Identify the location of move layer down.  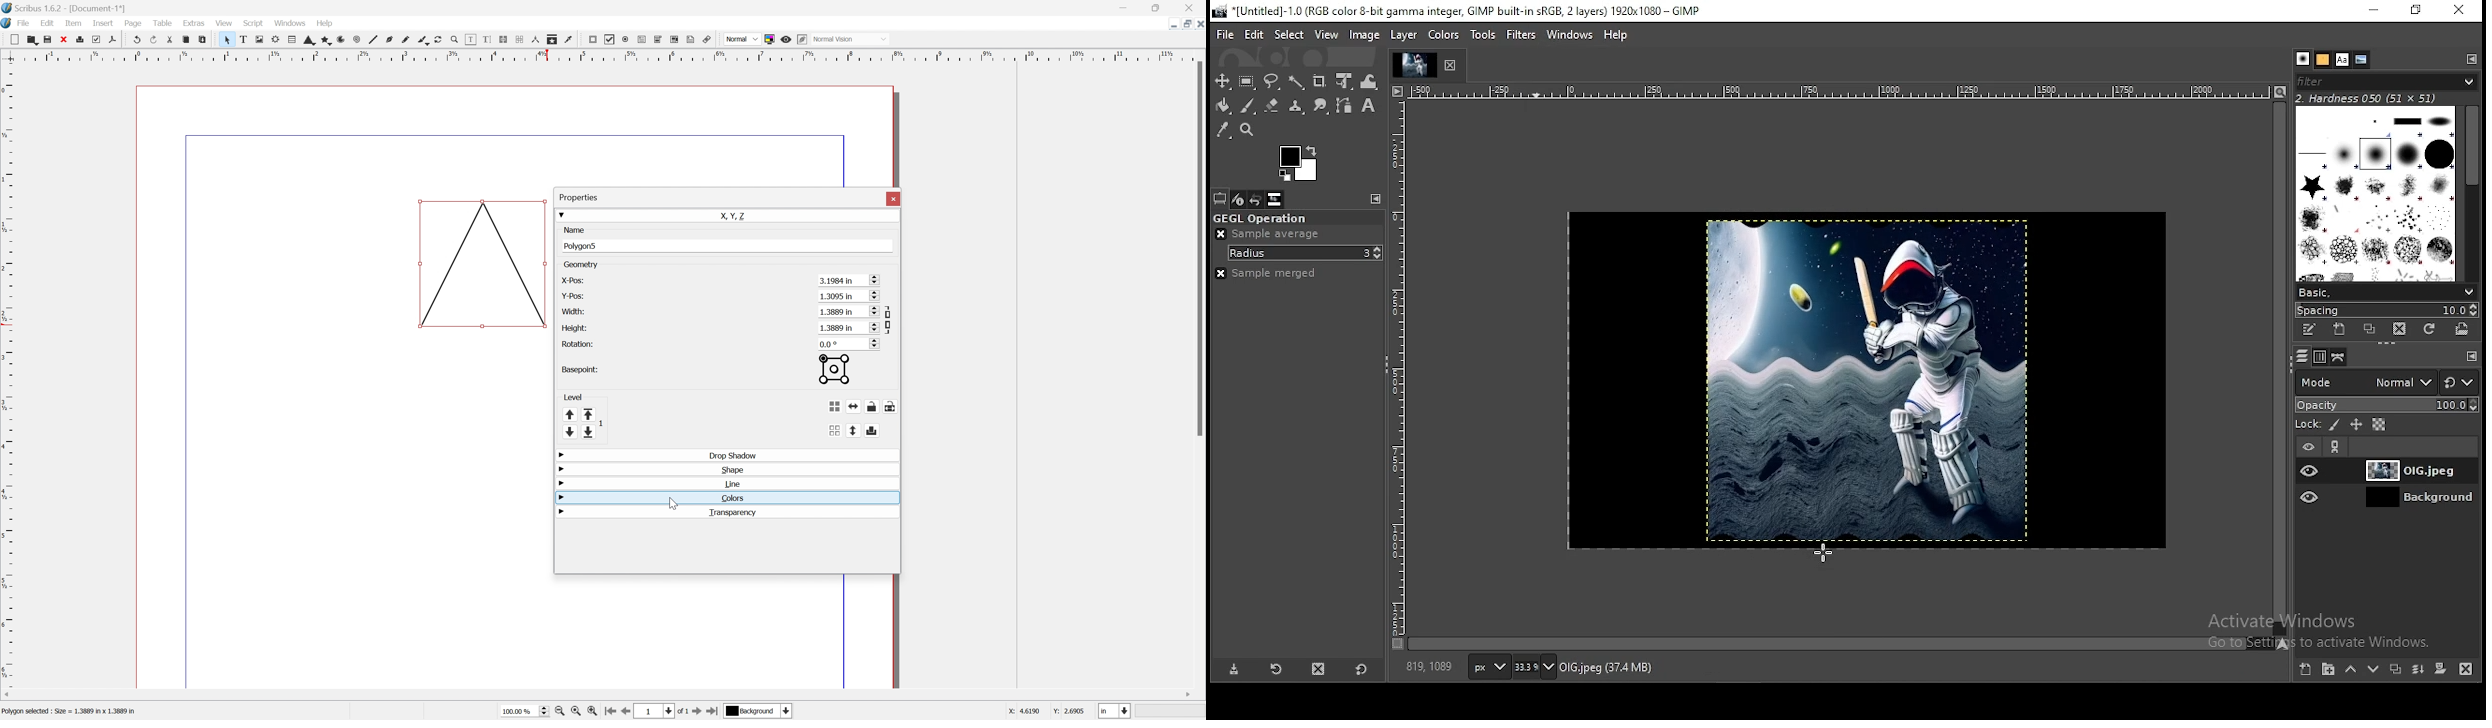
(2374, 672).